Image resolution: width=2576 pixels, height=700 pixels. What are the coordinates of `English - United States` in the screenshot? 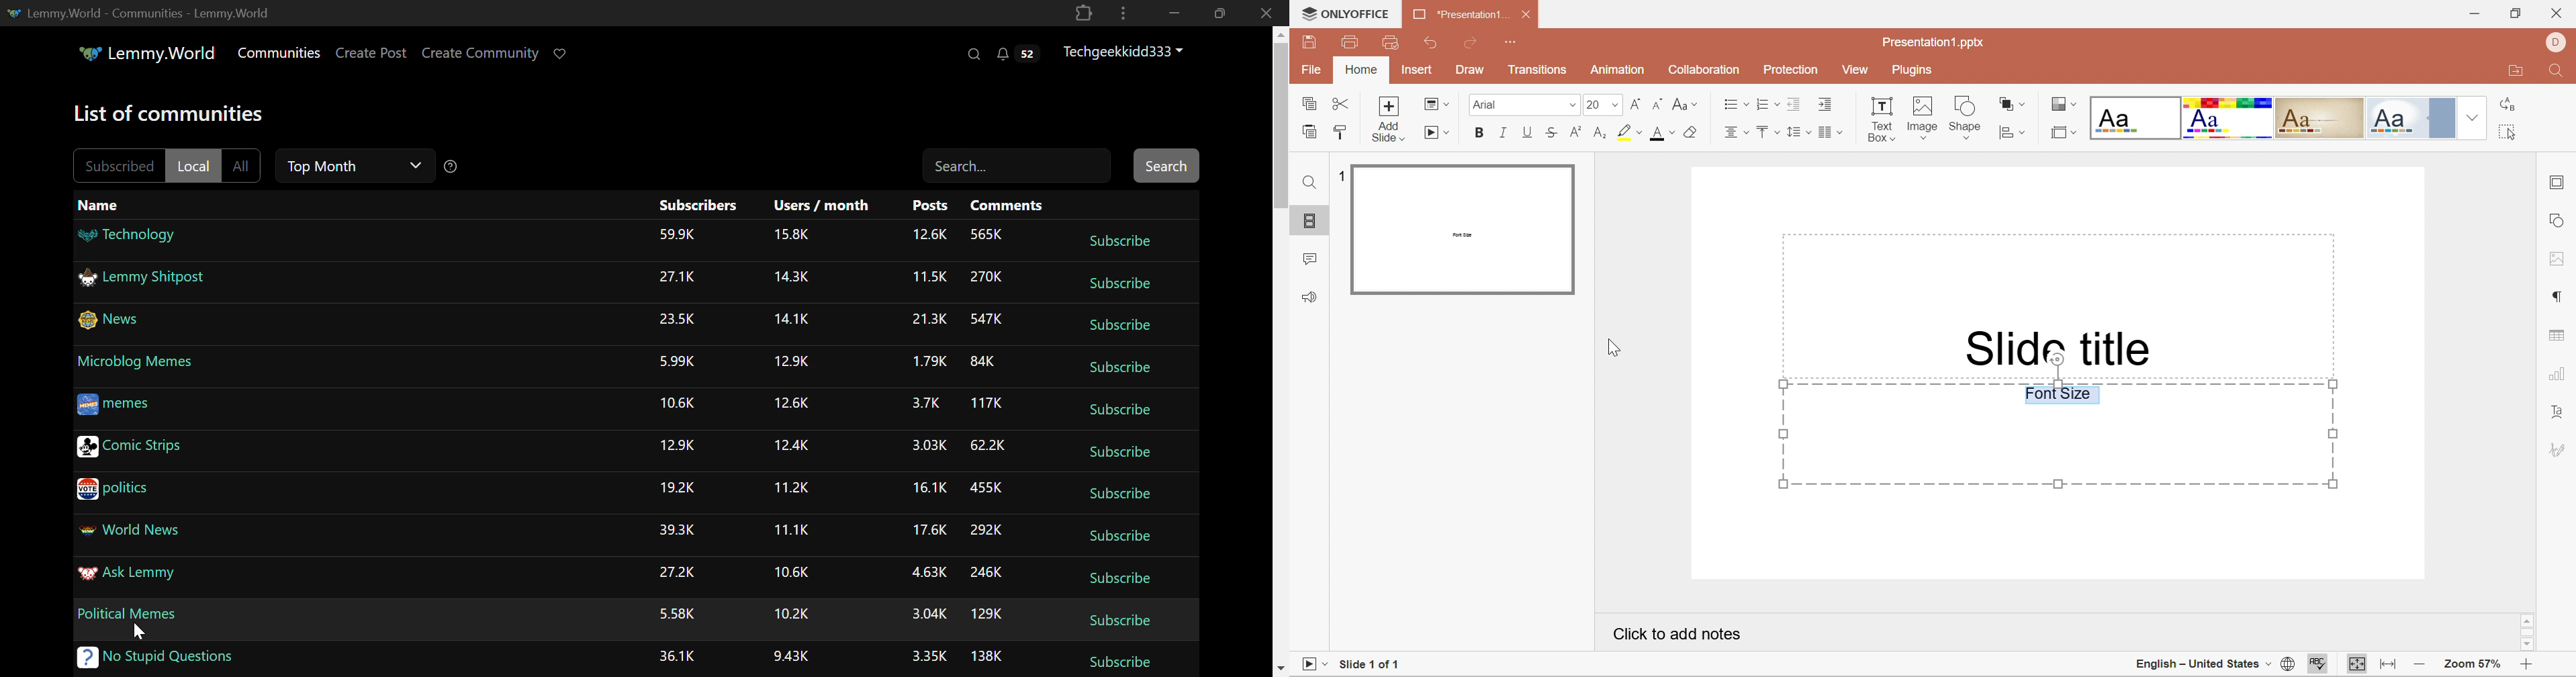 It's located at (2197, 666).